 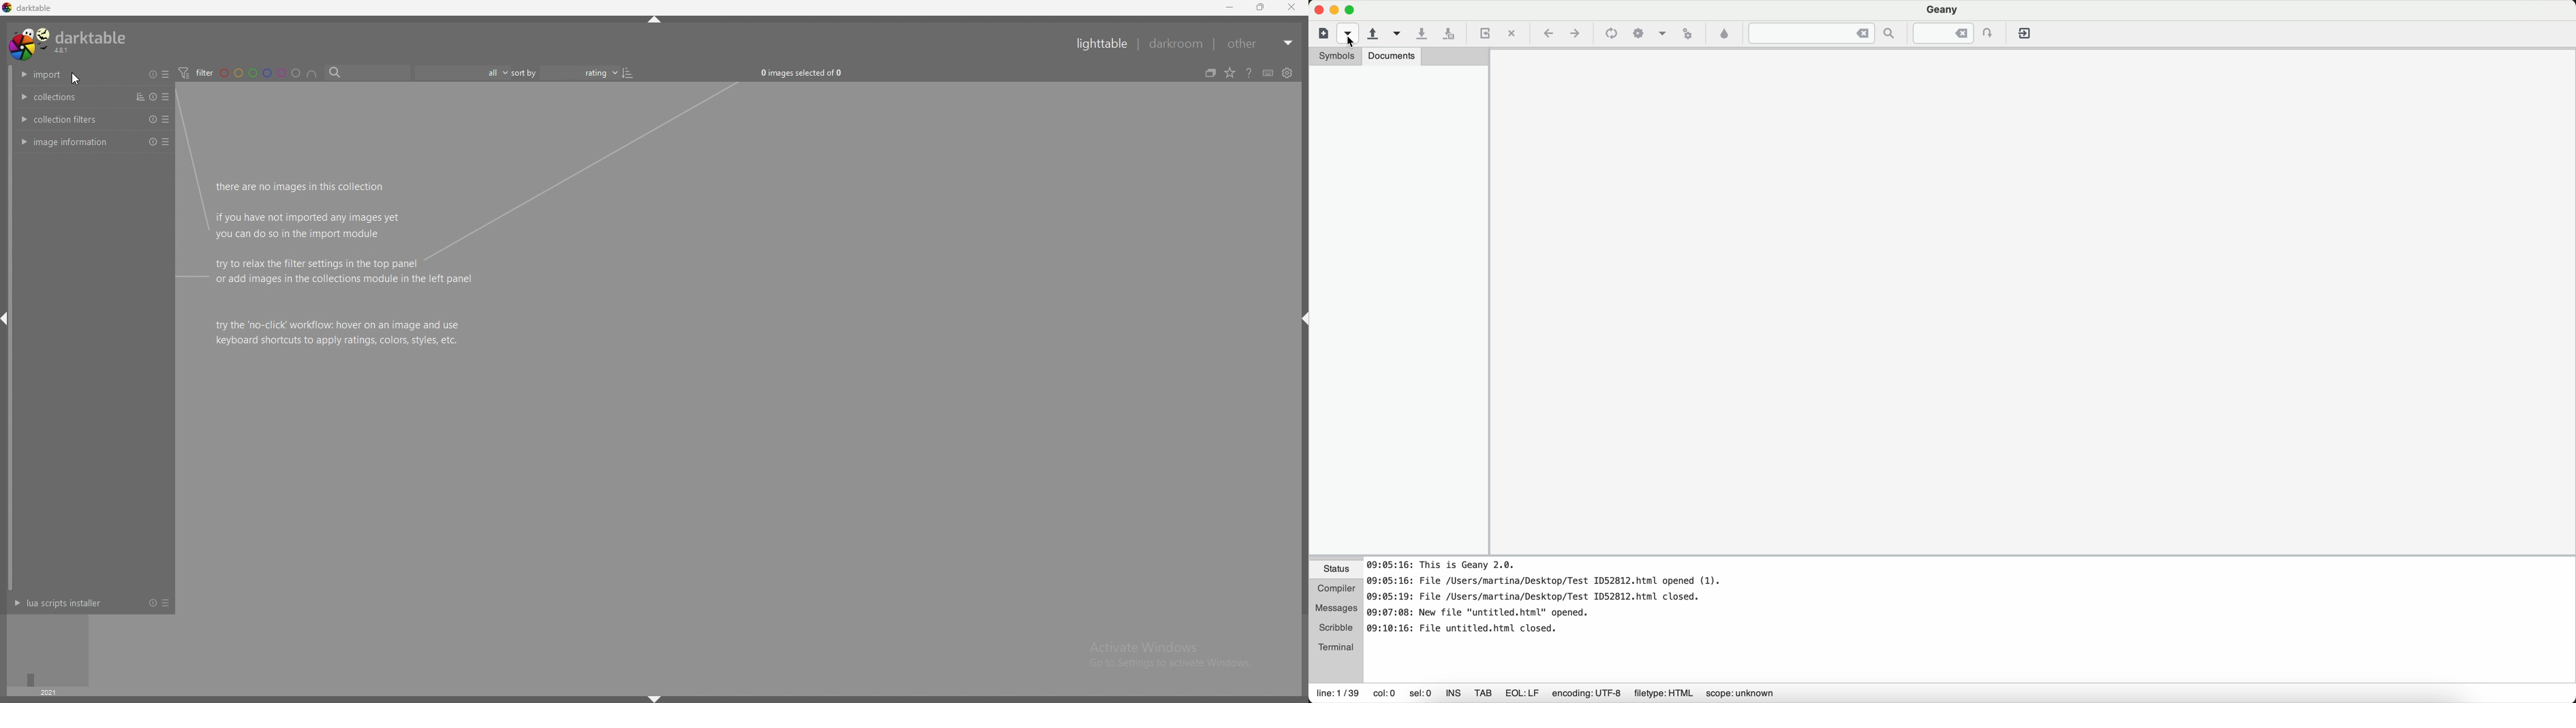 I want to click on filter by images rating, so click(x=461, y=73).